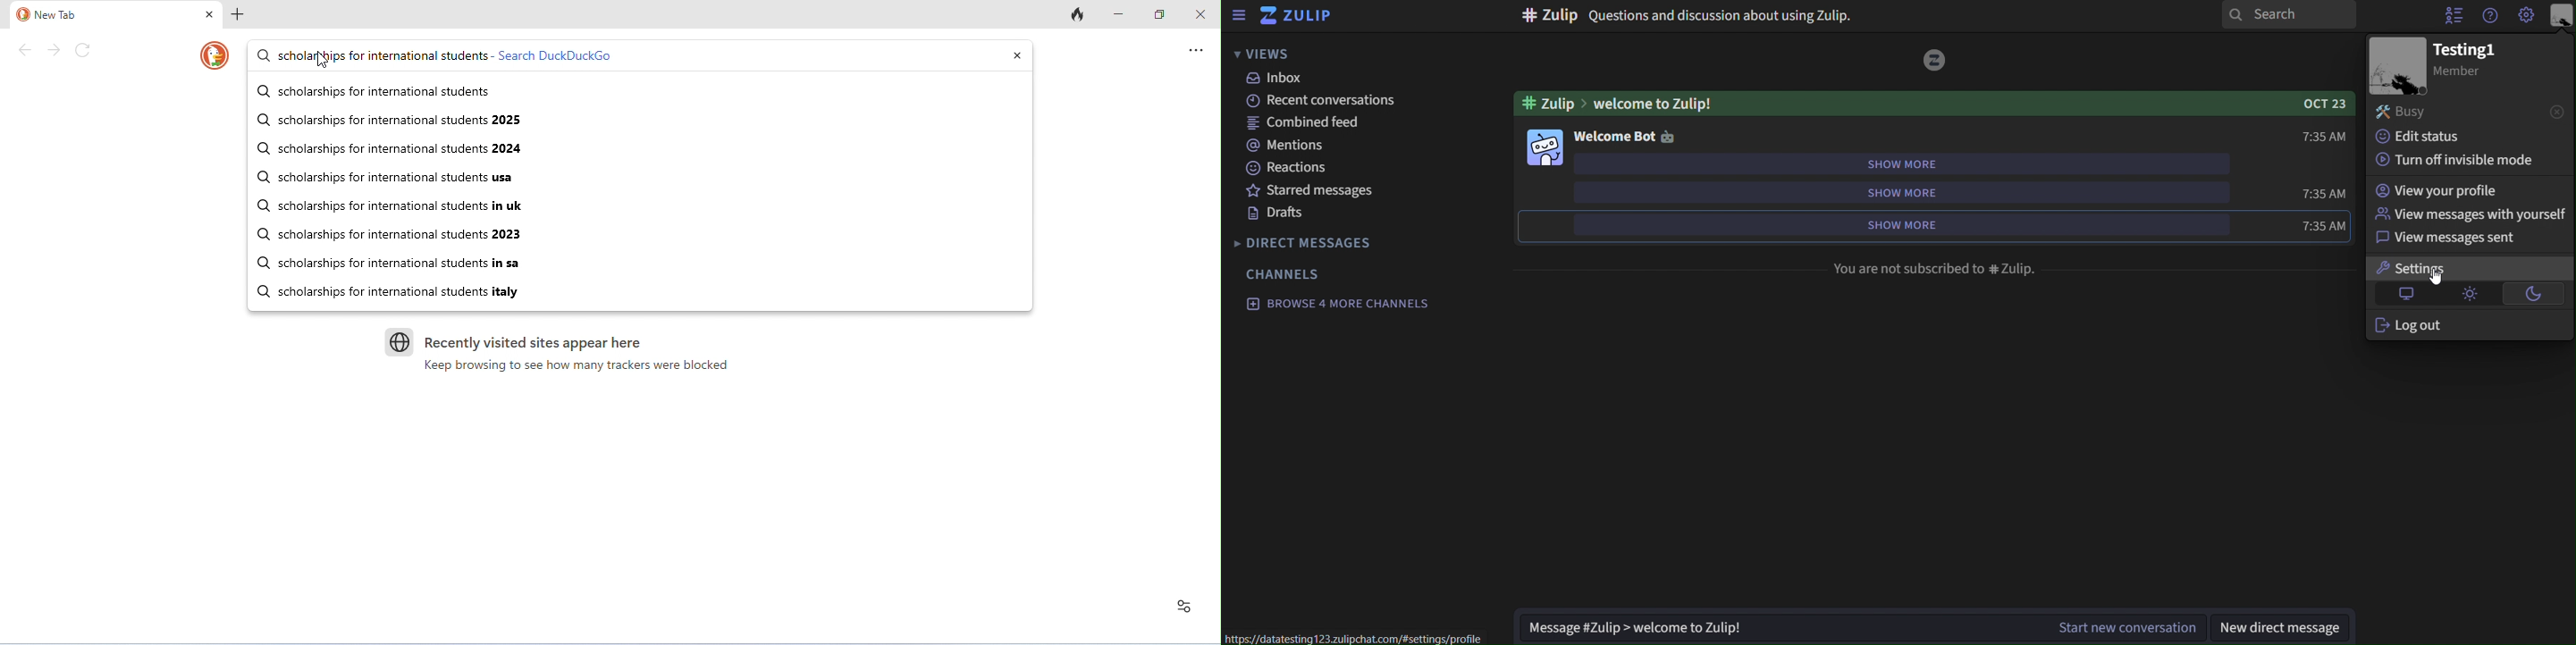  Describe the element at coordinates (2316, 227) in the screenshot. I see `7:35 AM` at that location.